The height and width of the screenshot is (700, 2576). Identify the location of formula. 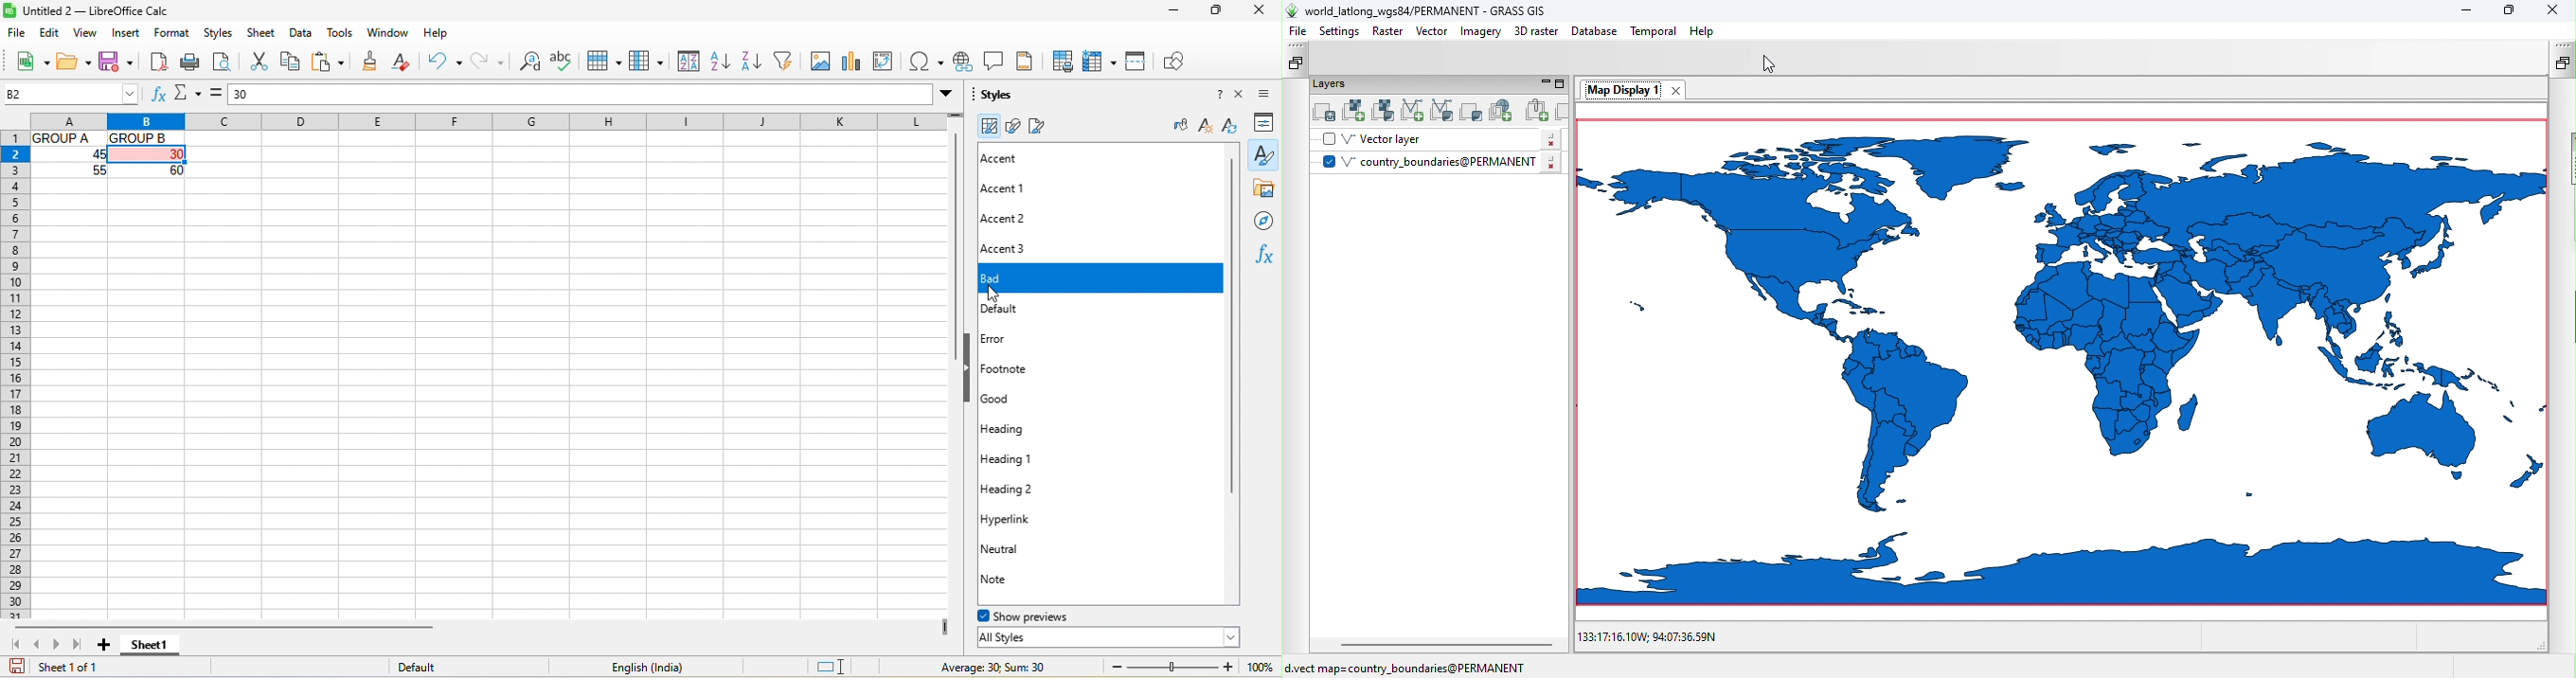
(215, 93).